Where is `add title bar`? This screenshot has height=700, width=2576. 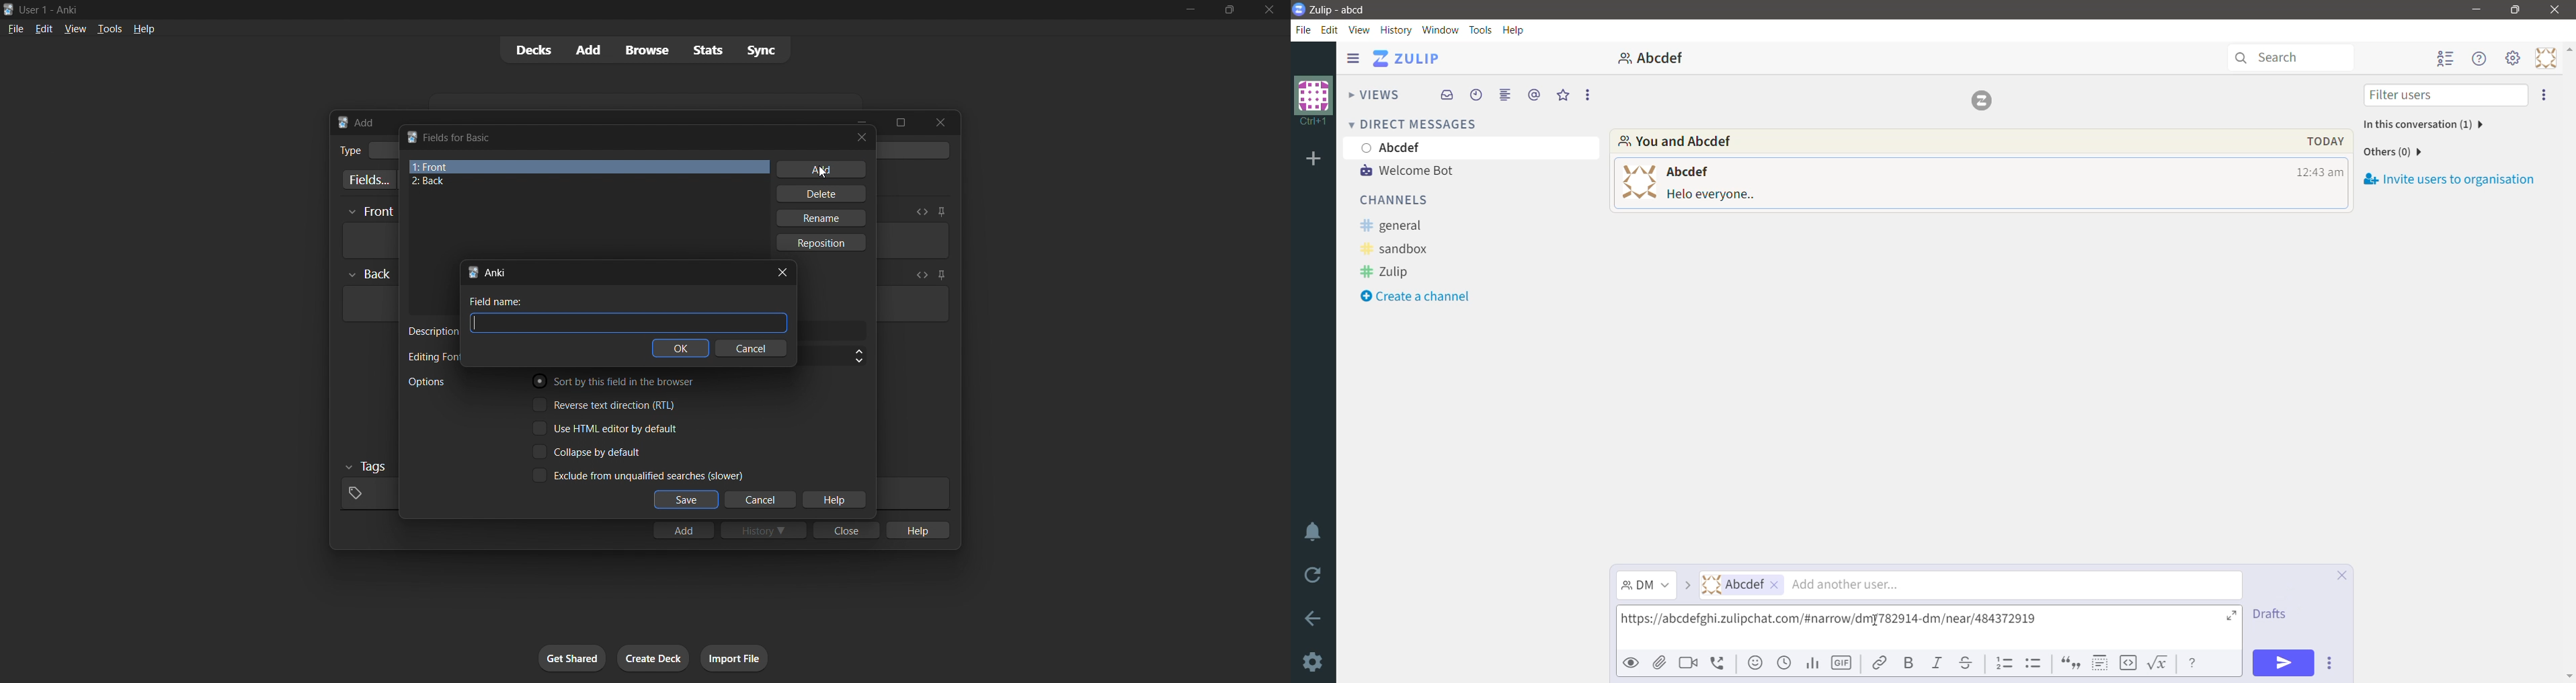 add title bar is located at coordinates (365, 122).